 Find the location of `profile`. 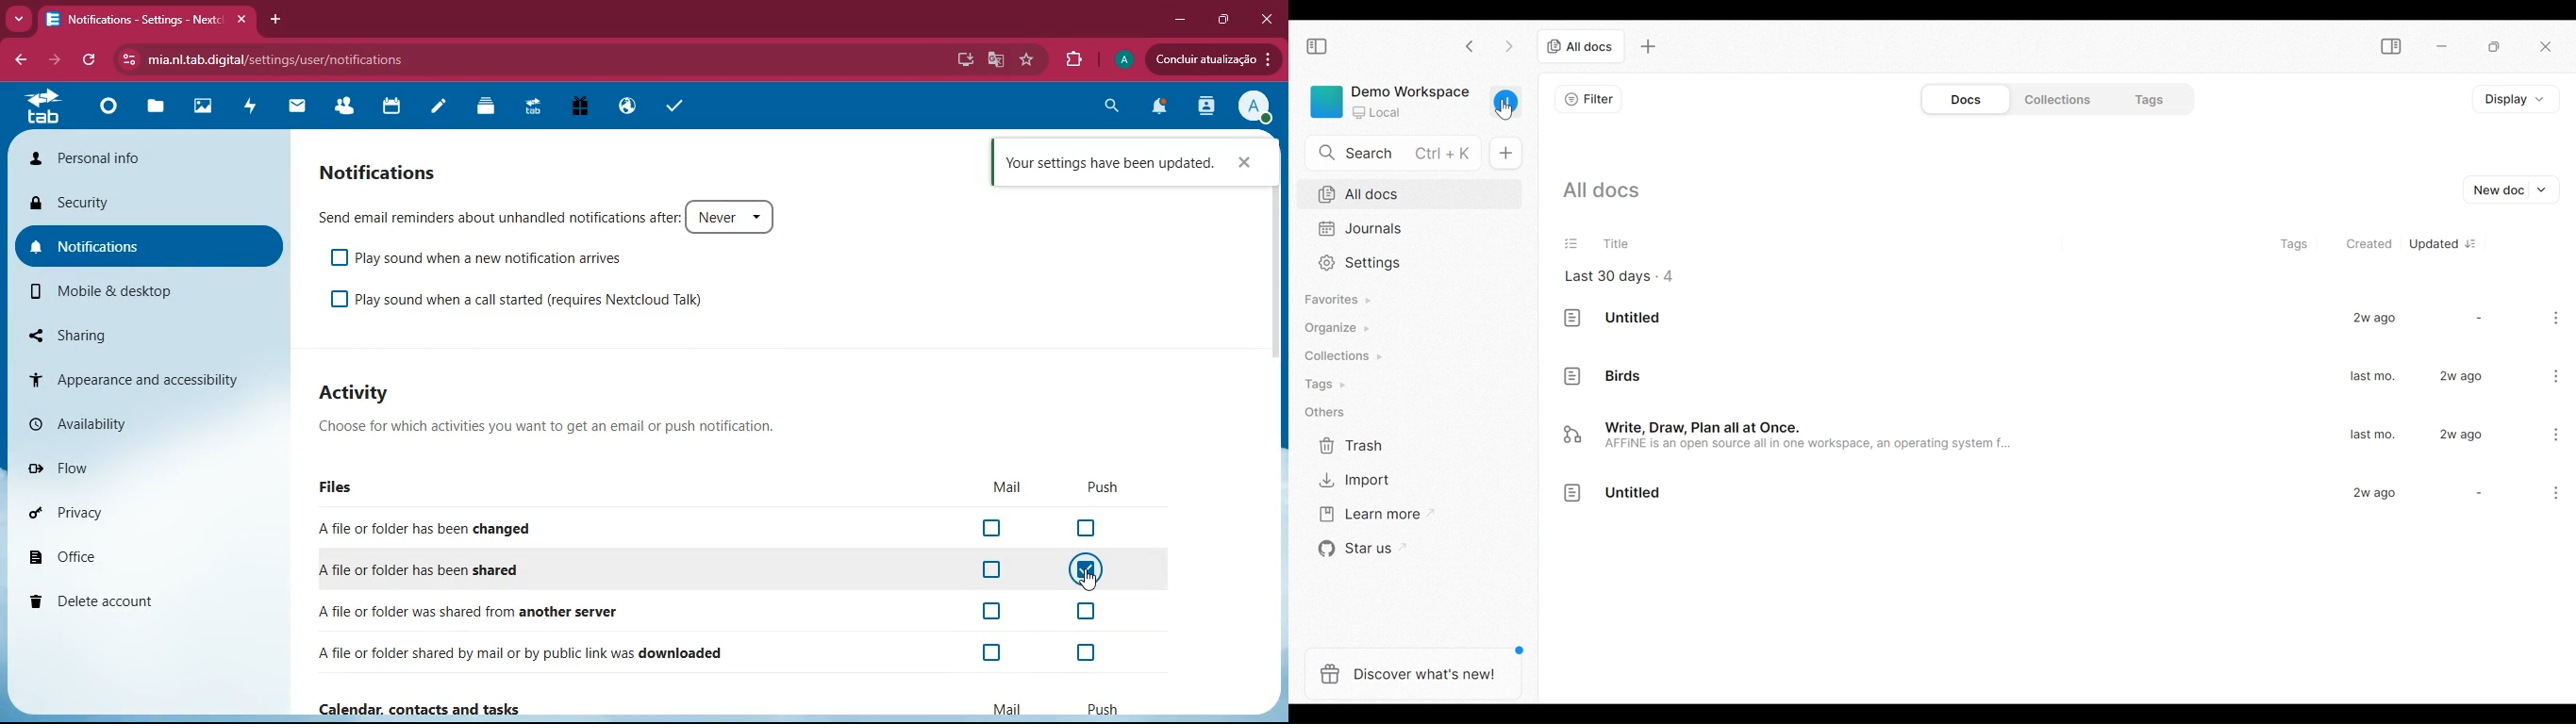

profile is located at coordinates (1121, 59).